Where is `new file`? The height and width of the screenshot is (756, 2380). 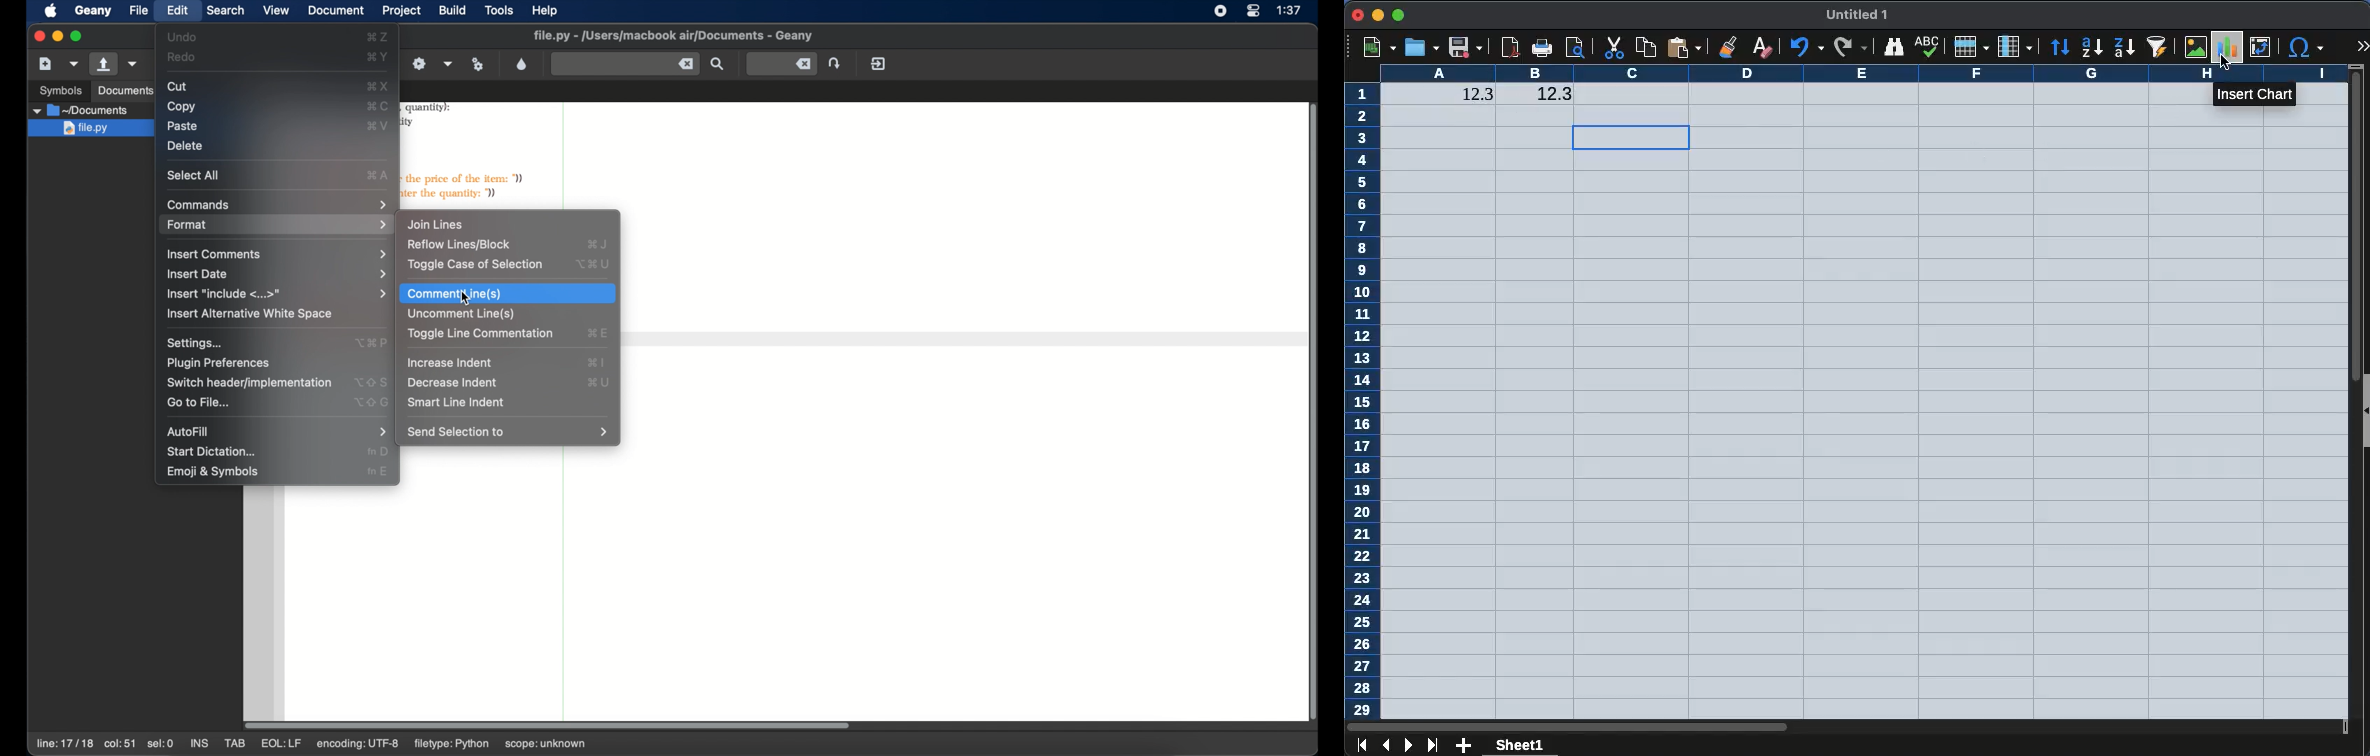 new file is located at coordinates (45, 63).